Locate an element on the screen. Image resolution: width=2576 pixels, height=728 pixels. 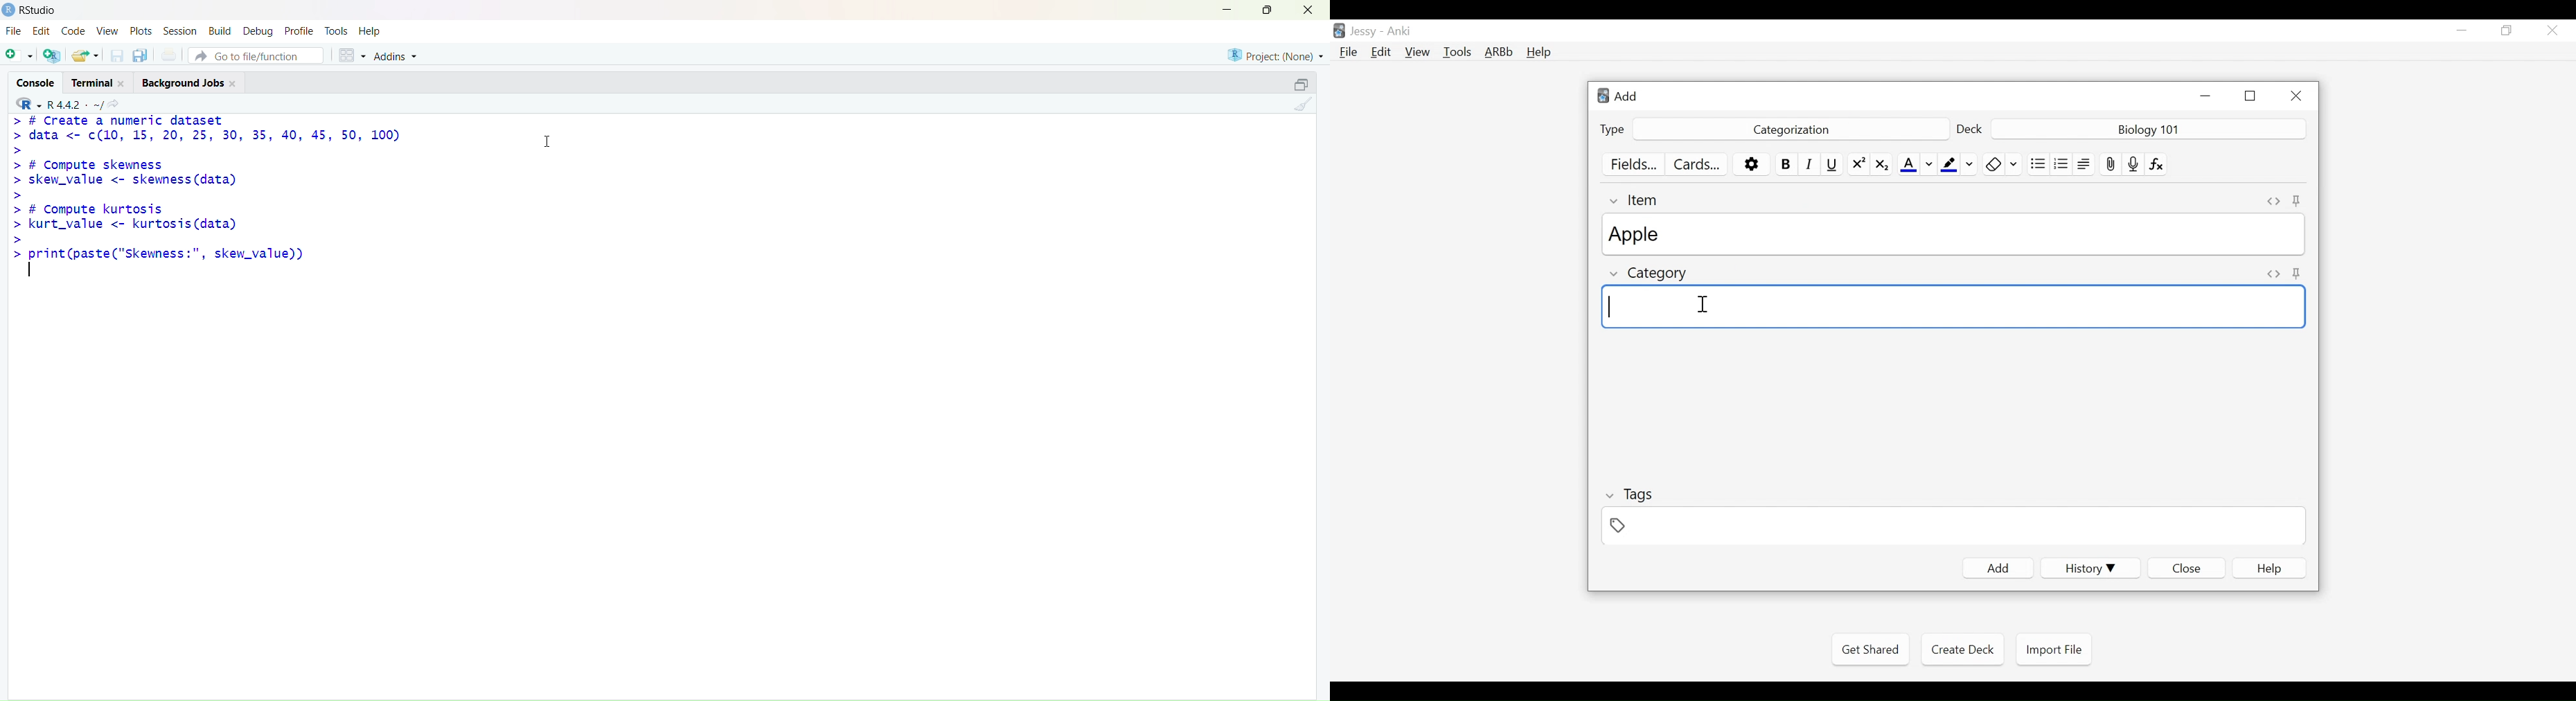
Bold is located at coordinates (1787, 164).